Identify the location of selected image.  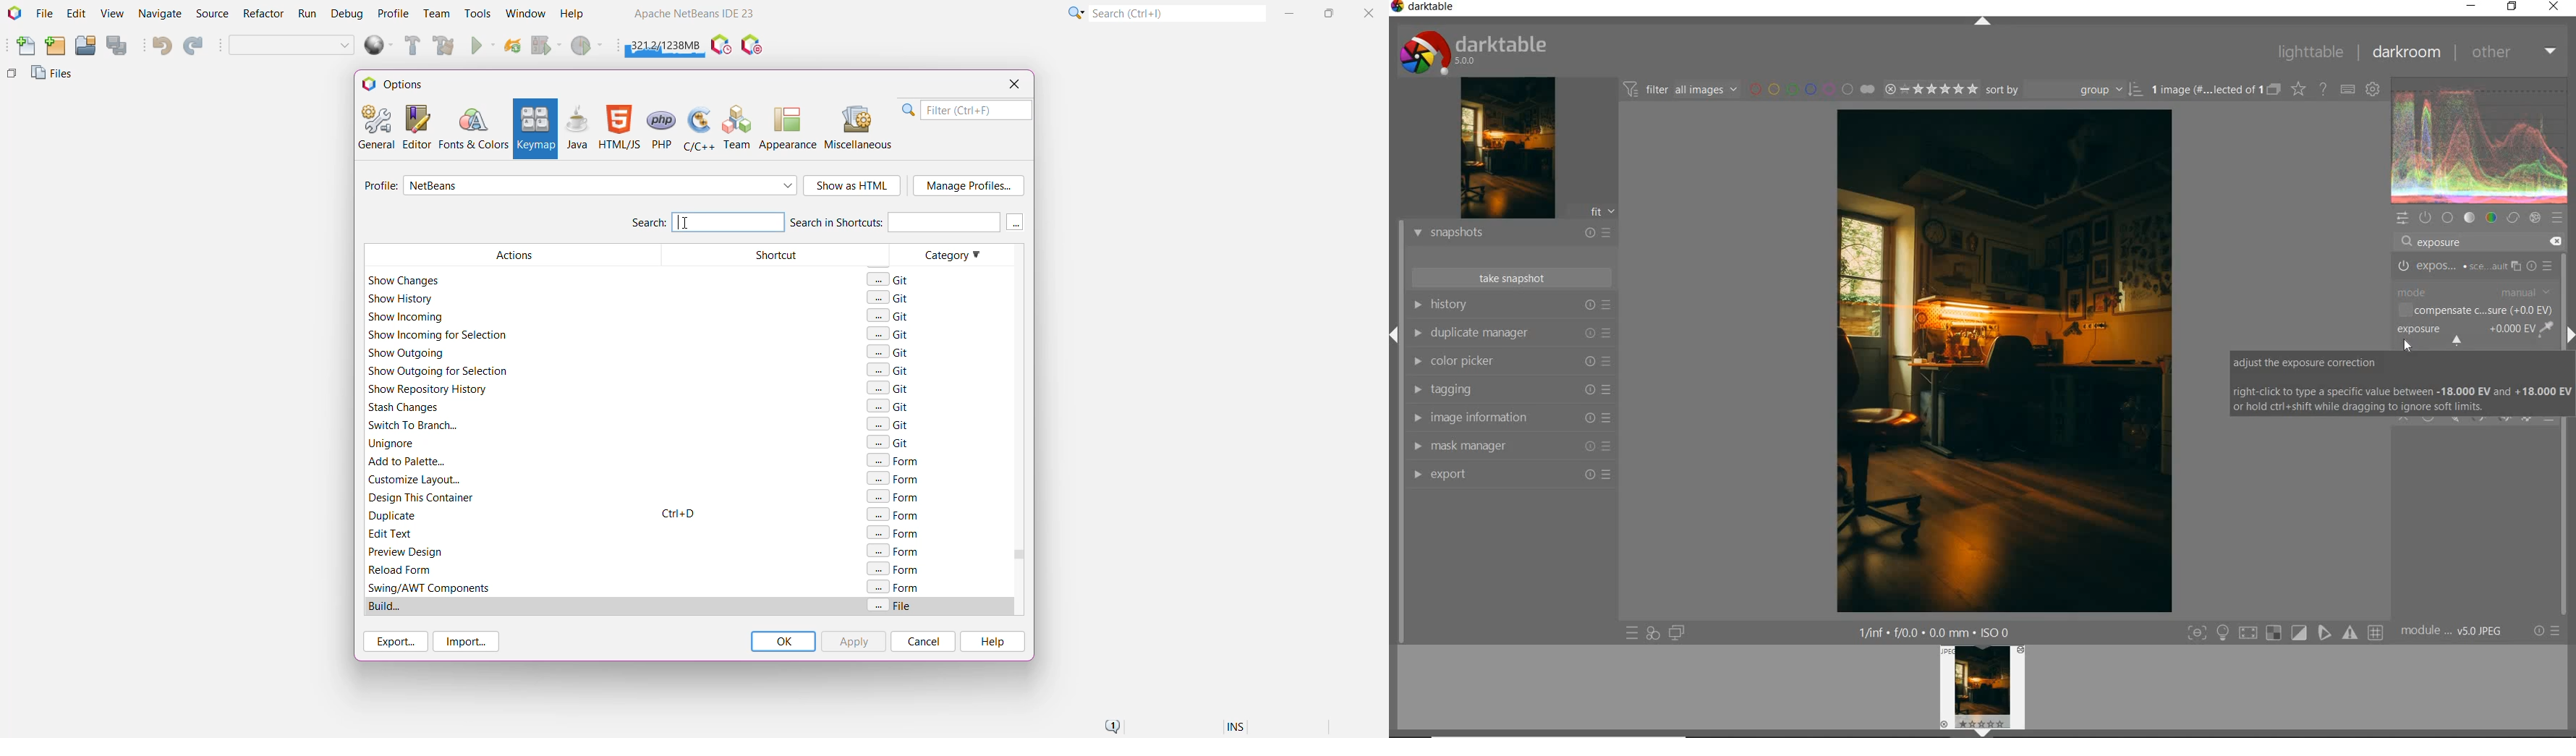
(2007, 361).